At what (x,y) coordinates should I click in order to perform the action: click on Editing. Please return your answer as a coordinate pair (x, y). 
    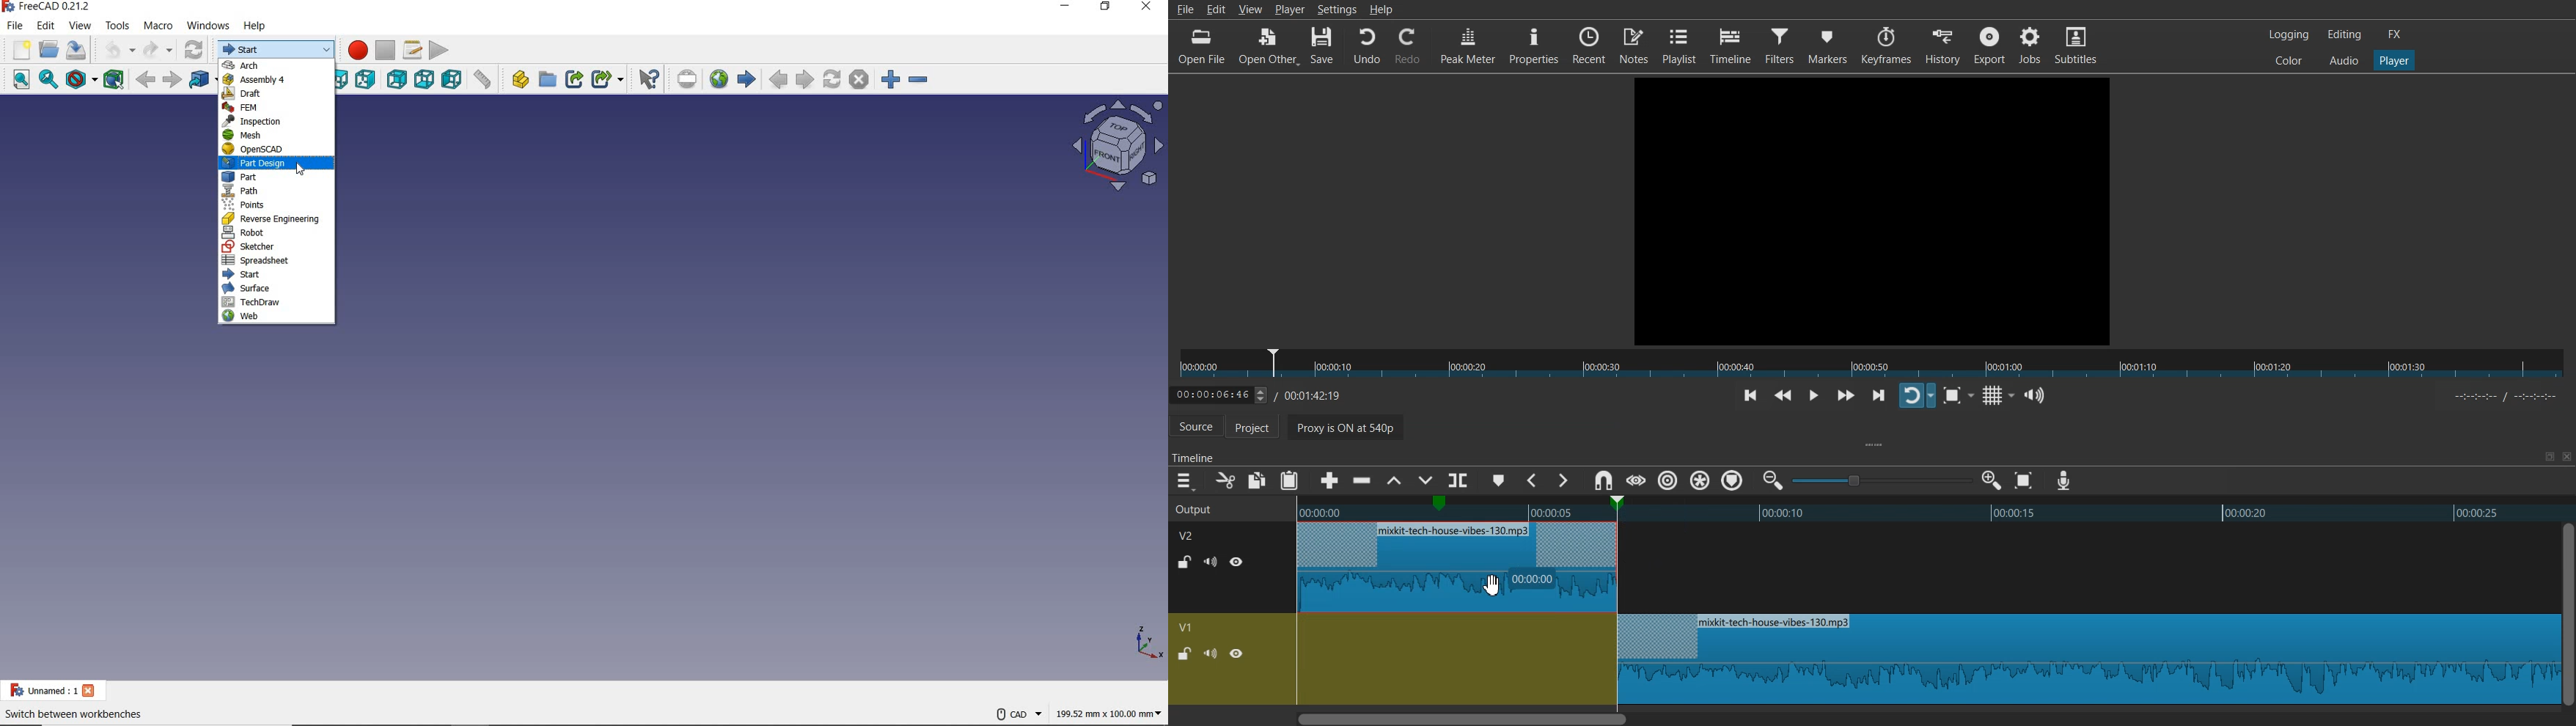
    Looking at the image, I should click on (2344, 34).